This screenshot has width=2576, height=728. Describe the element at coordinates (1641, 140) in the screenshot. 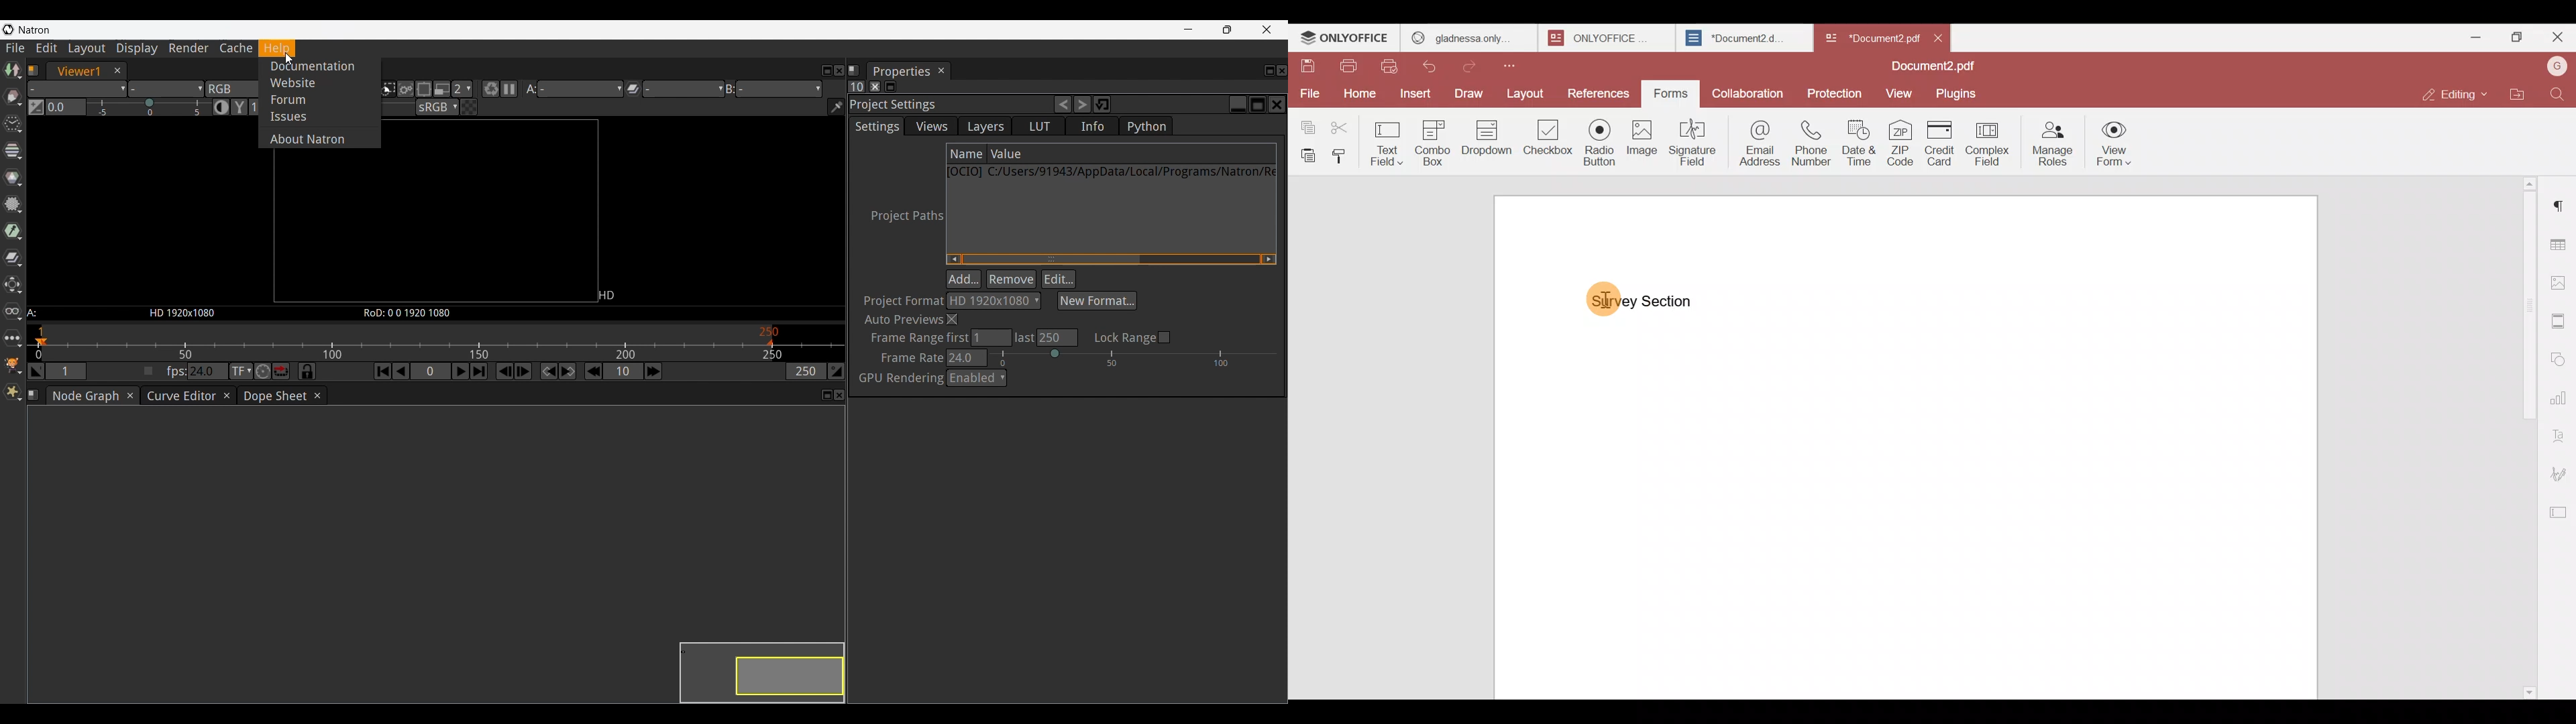

I see `Image` at that location.